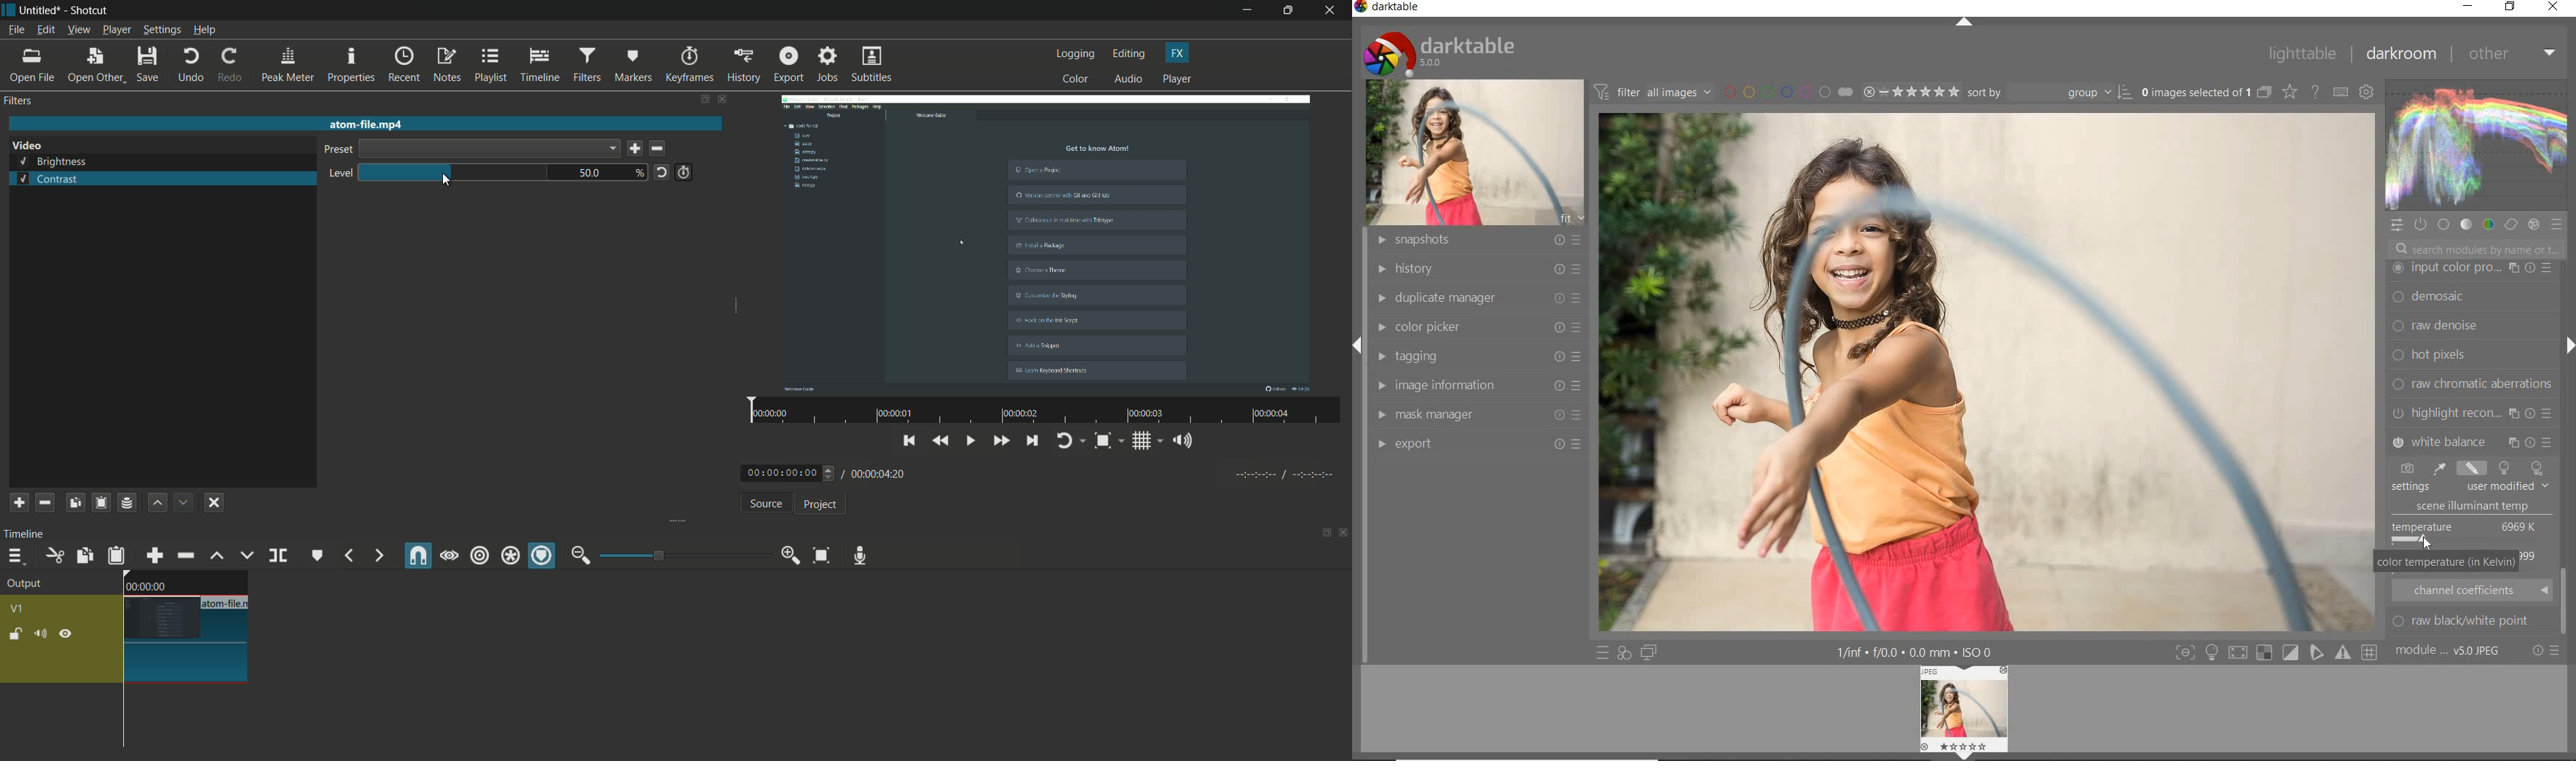  What do you see at coordinates (2471, 413) in the screenshot?
I see `vignetting` at bounding box center [2471, 413].